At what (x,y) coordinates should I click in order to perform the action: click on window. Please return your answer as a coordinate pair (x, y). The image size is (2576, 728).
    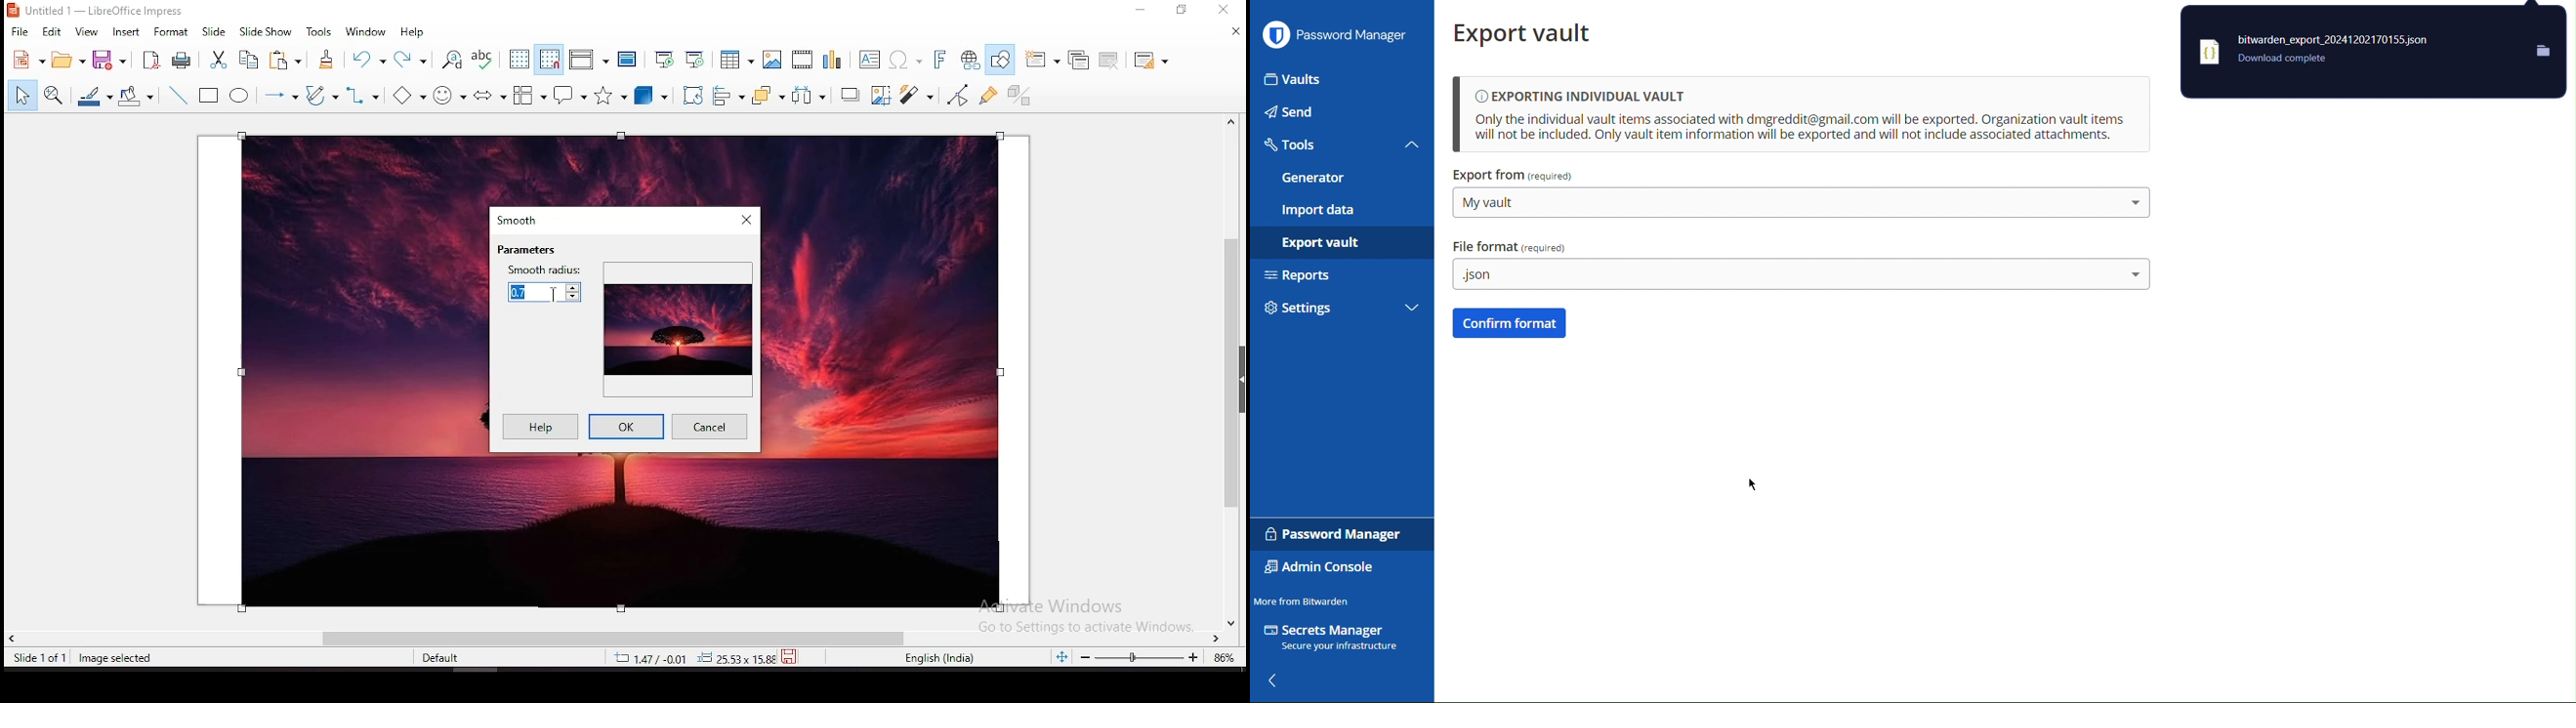
    Looking at the image, I should click on (368, 31).